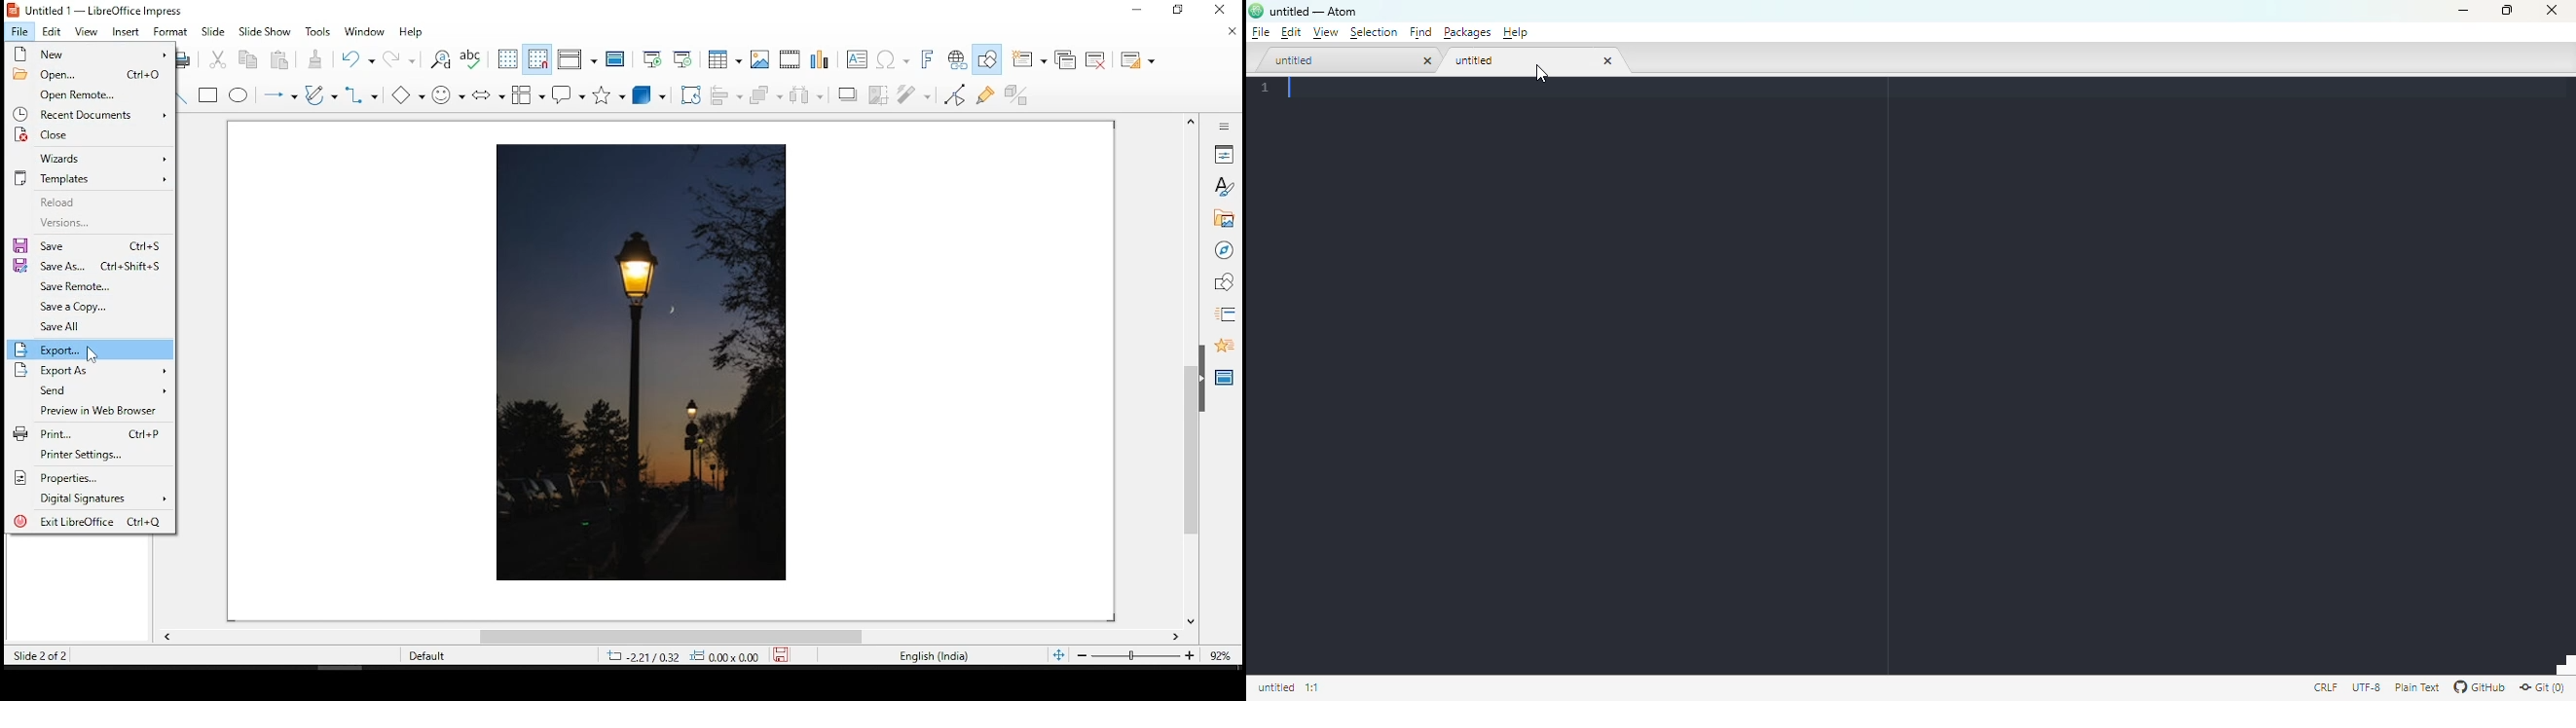 The height and width of the screenshot is (728, 2576). Describe the element at coordinates (447, 93) in the screenshot. I see `symbol shapes` at that location.